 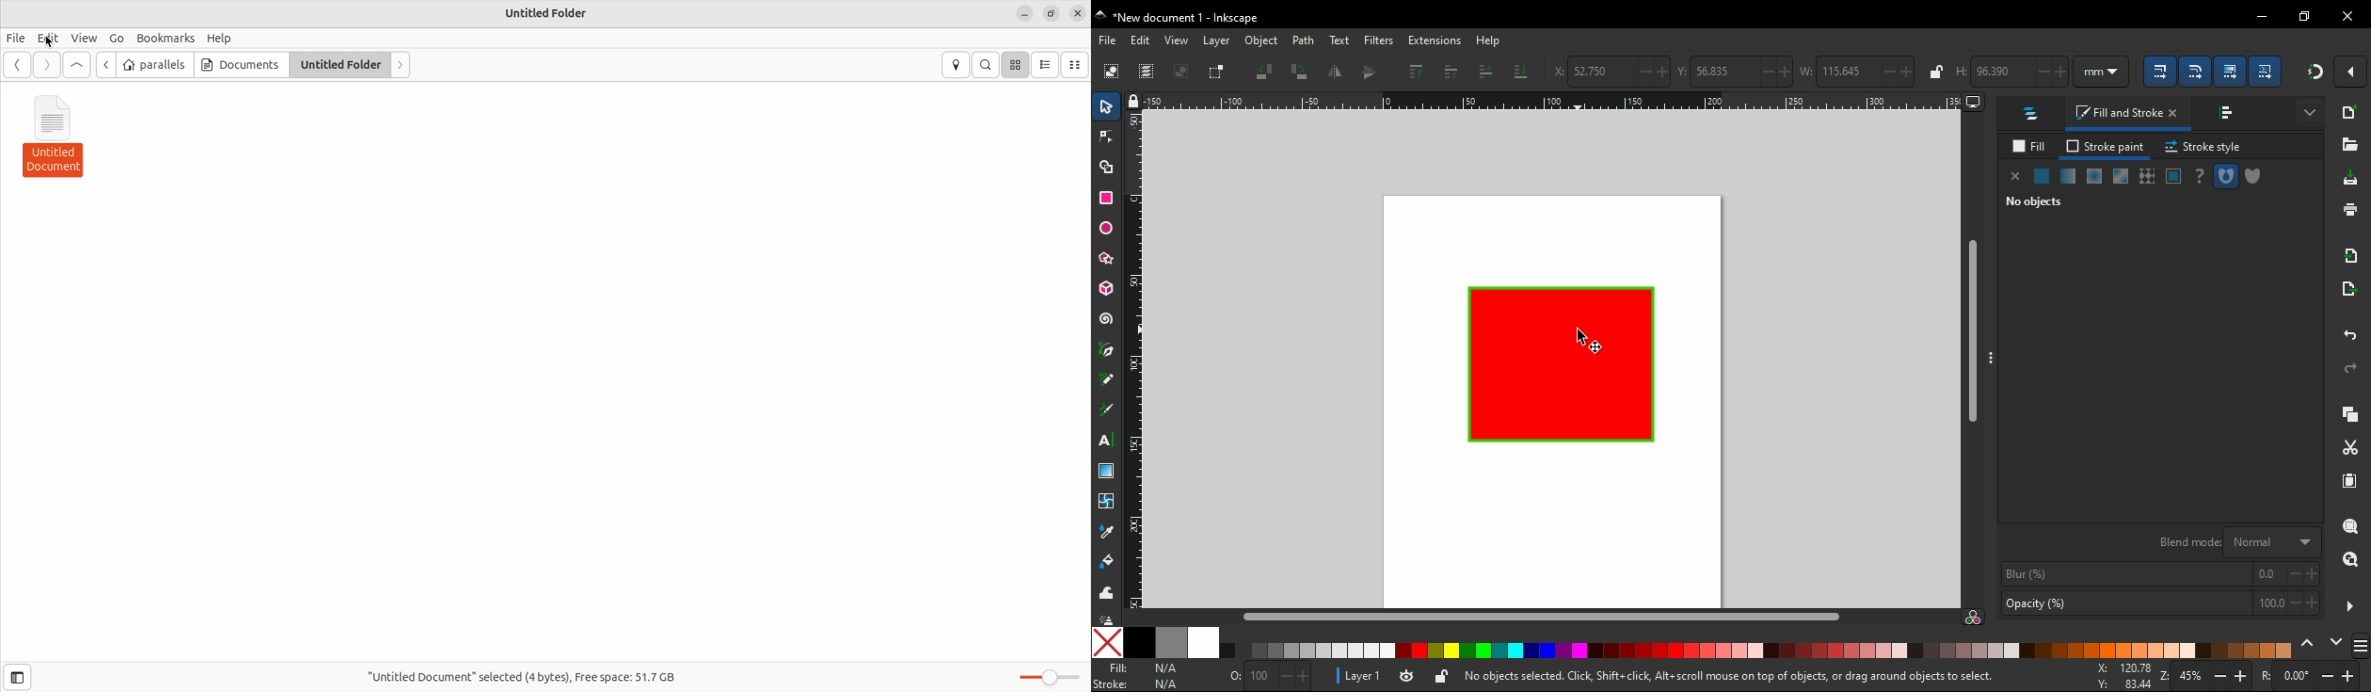 What do you see at coordinates (1553, 100) in the screenshot?
I see `ruler` at bounding box center [1553, 100].